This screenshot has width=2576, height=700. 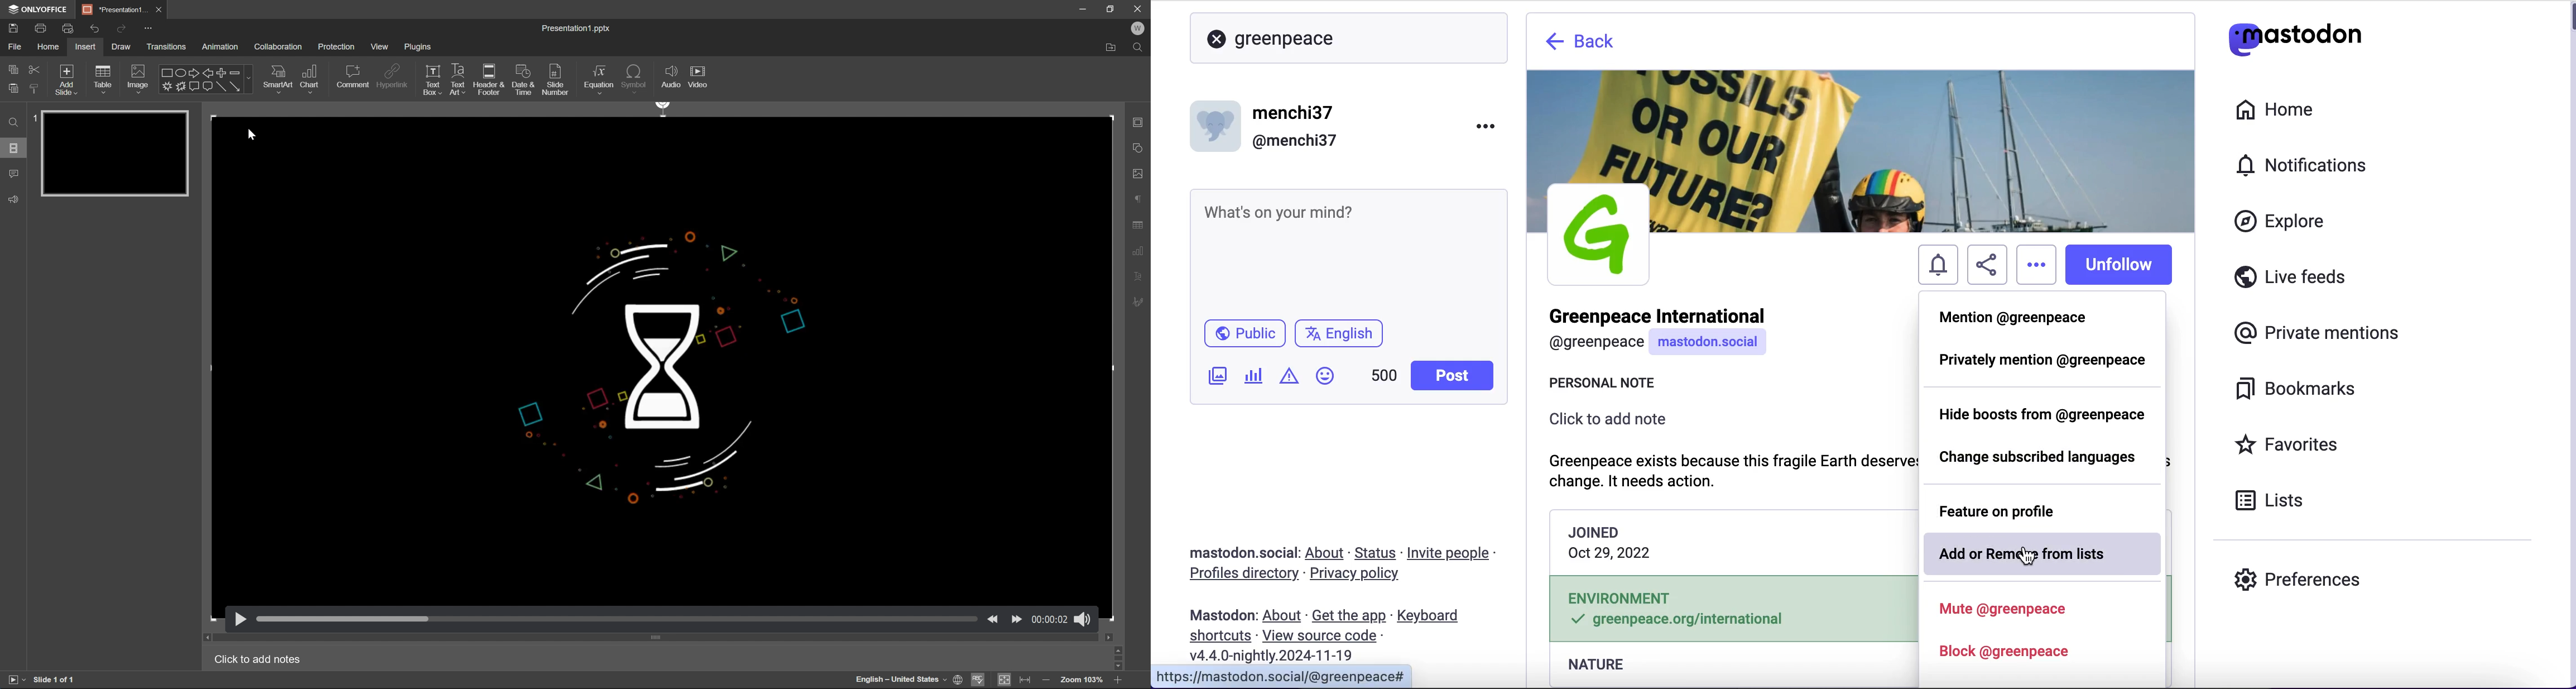 I want to click on copy, so click(x=14, y=69).